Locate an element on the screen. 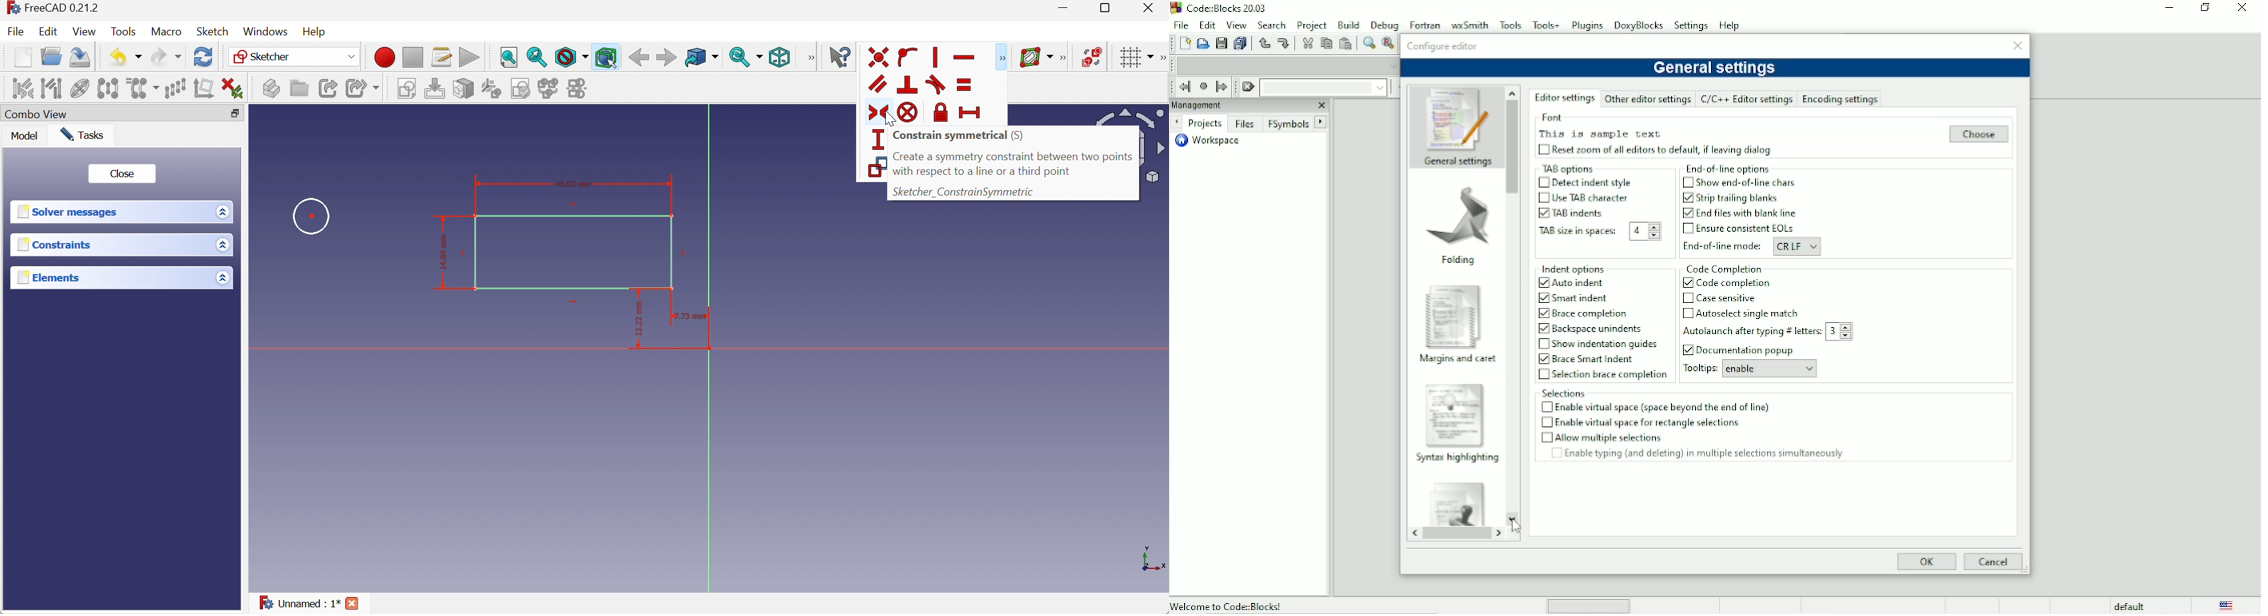 This screenshot has width=2268, height=616. Constrain horizontal distance is located at coordinates (972, 112).